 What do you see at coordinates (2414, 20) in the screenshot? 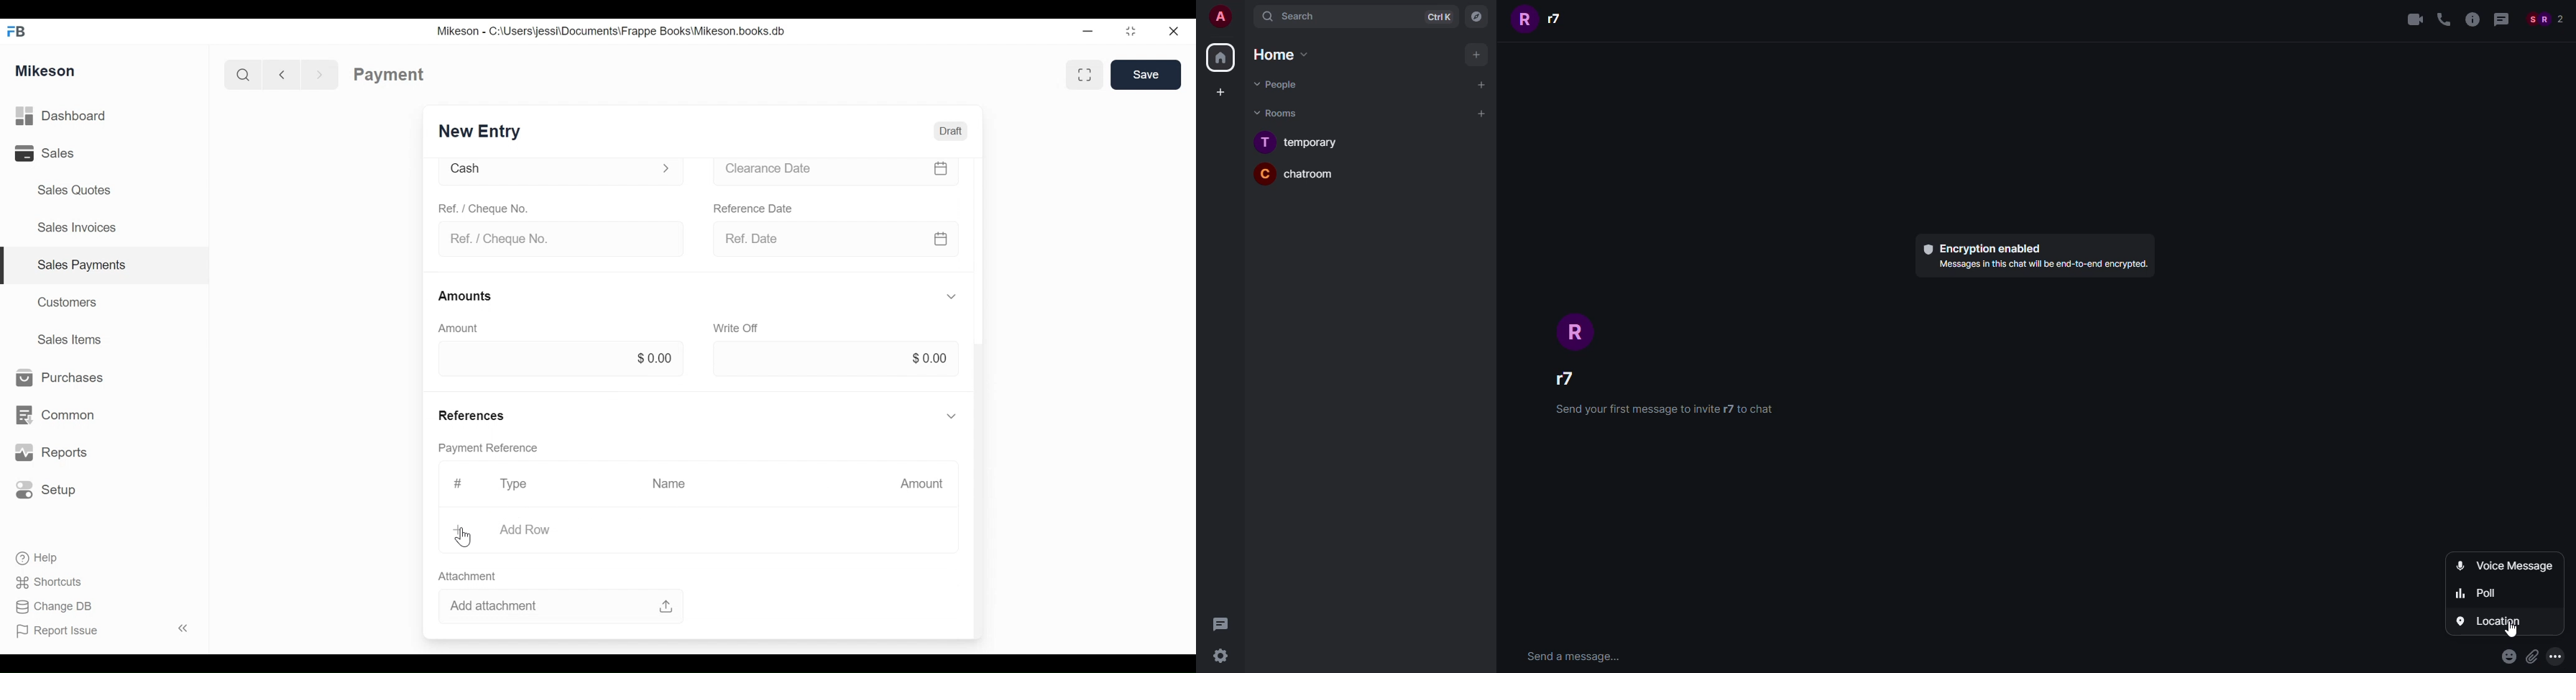
I see `video call` at bounding box center [2414, 20].